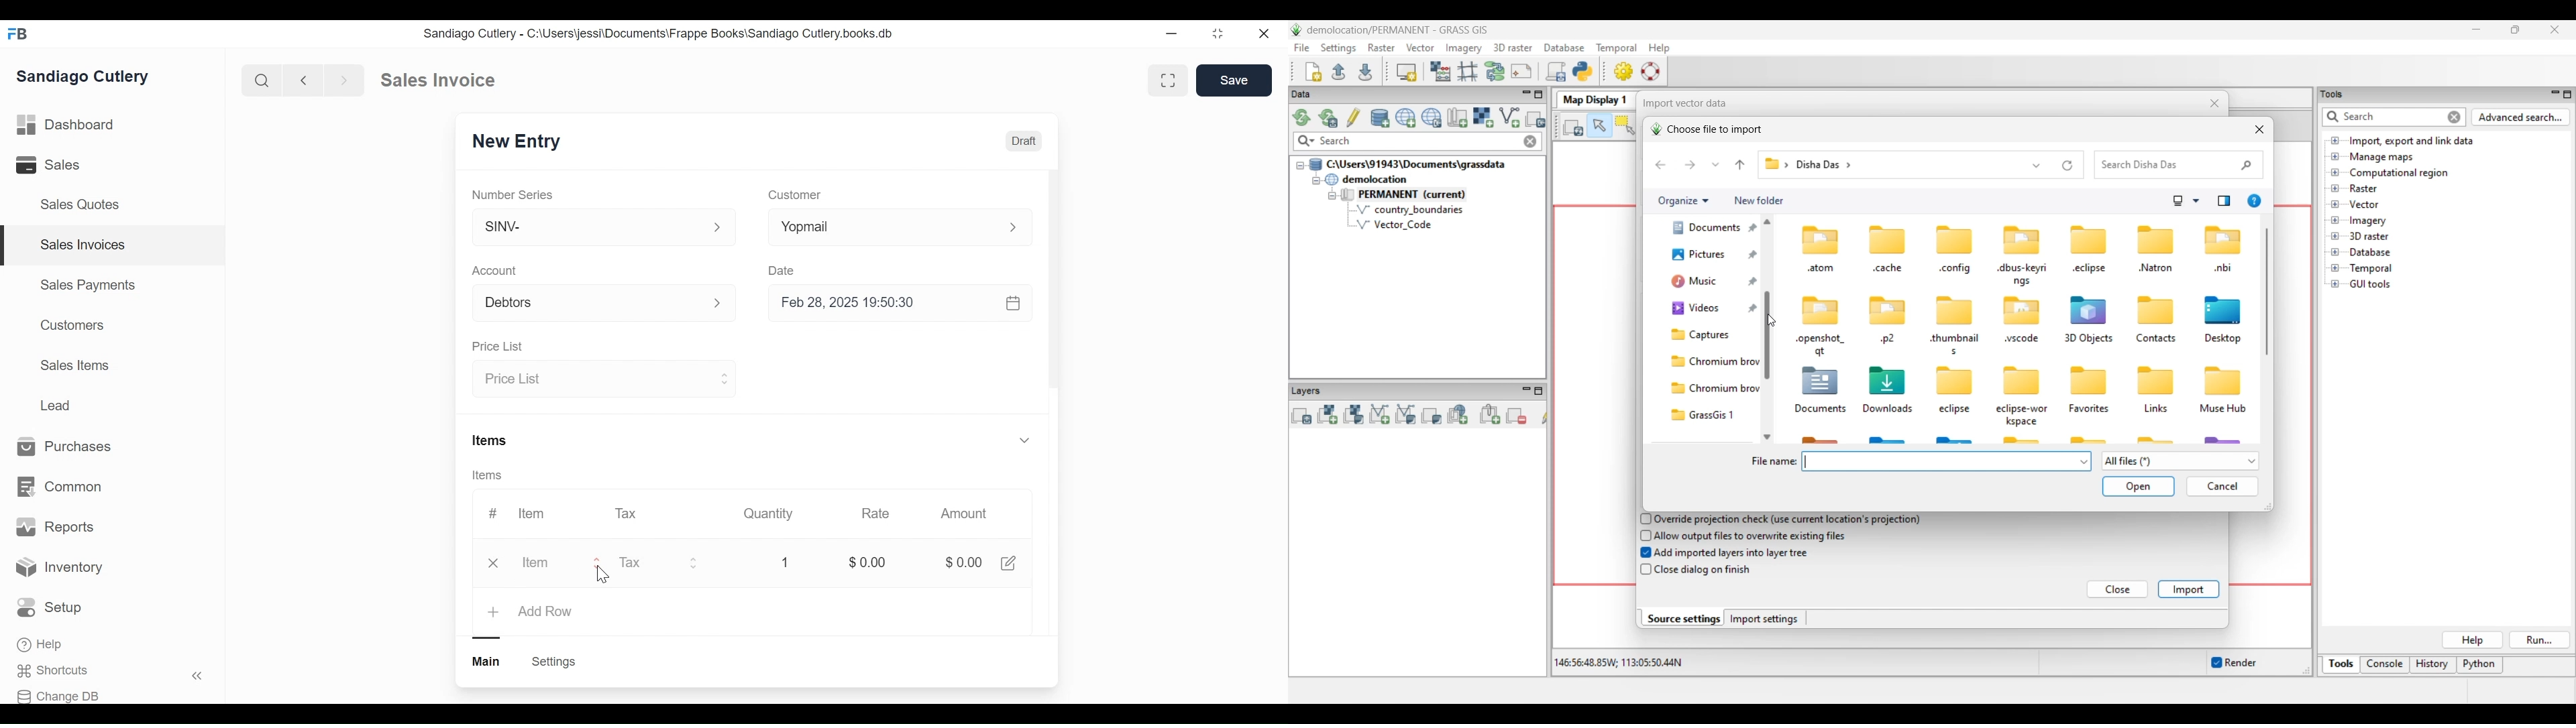  Describe the element at coordinates (793, 196) in the screenshot. I see `Customer` at that location.